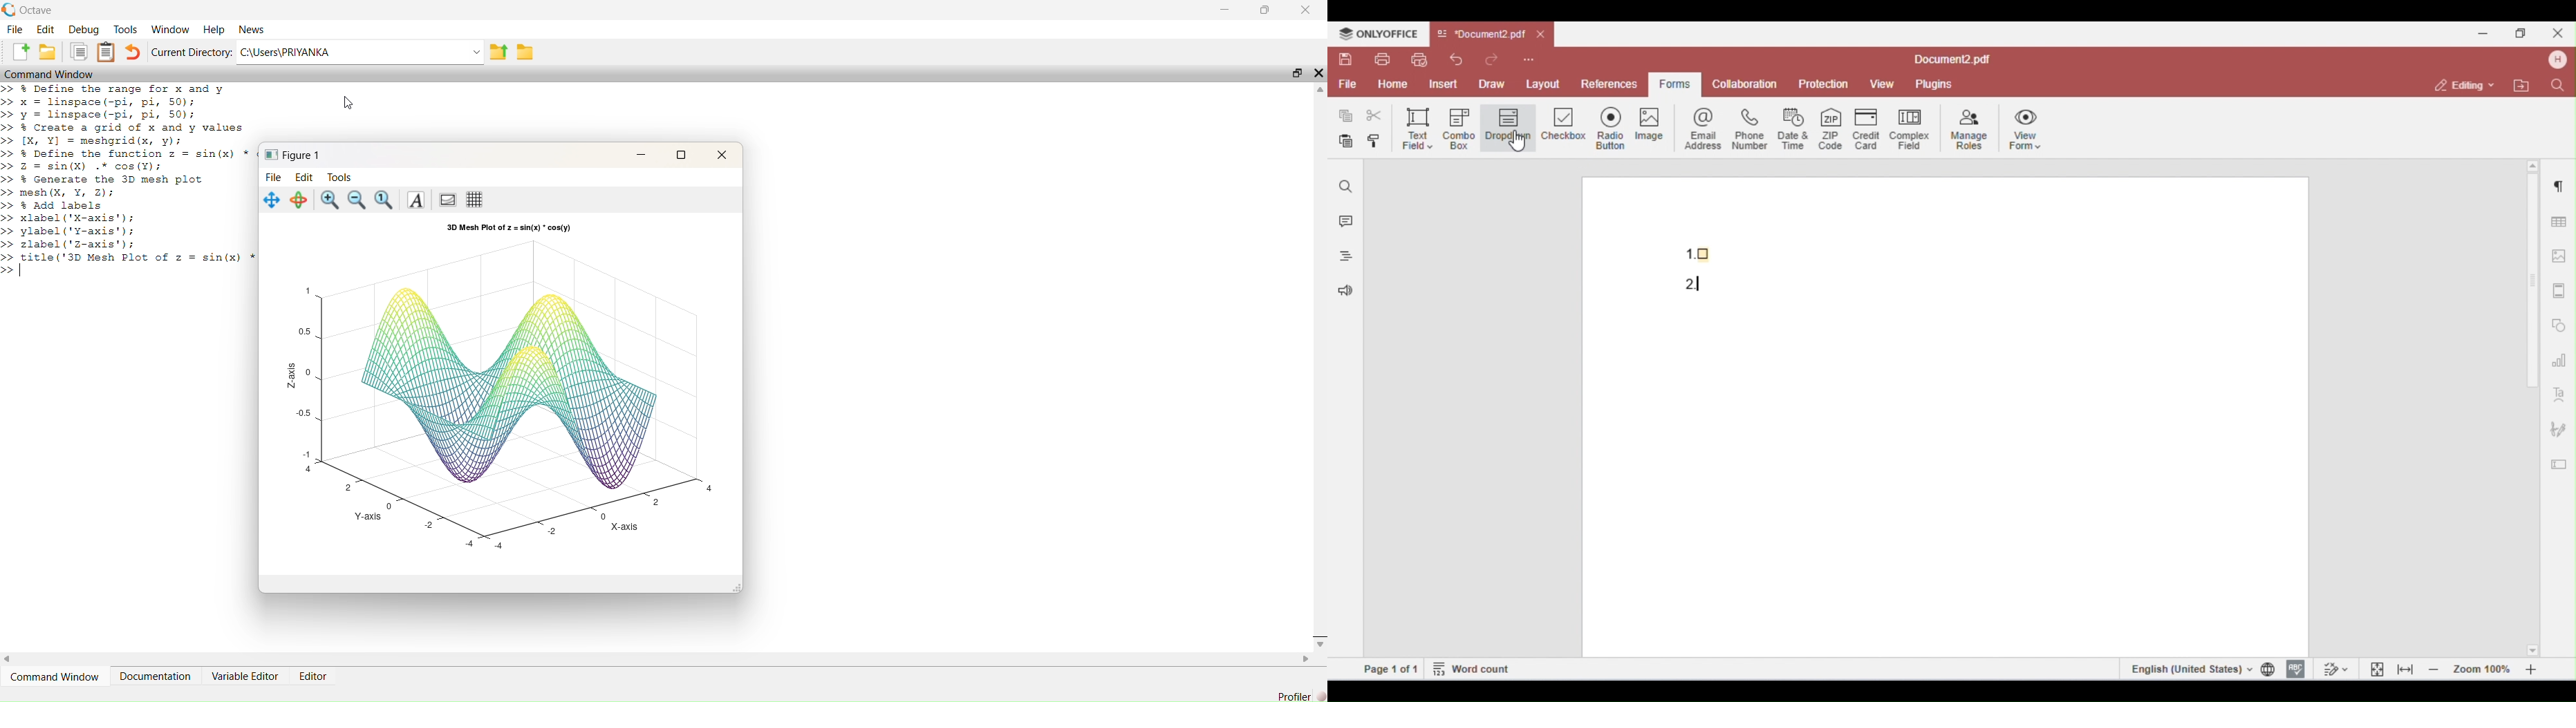  I want to click on Edit, so click(304, 176).